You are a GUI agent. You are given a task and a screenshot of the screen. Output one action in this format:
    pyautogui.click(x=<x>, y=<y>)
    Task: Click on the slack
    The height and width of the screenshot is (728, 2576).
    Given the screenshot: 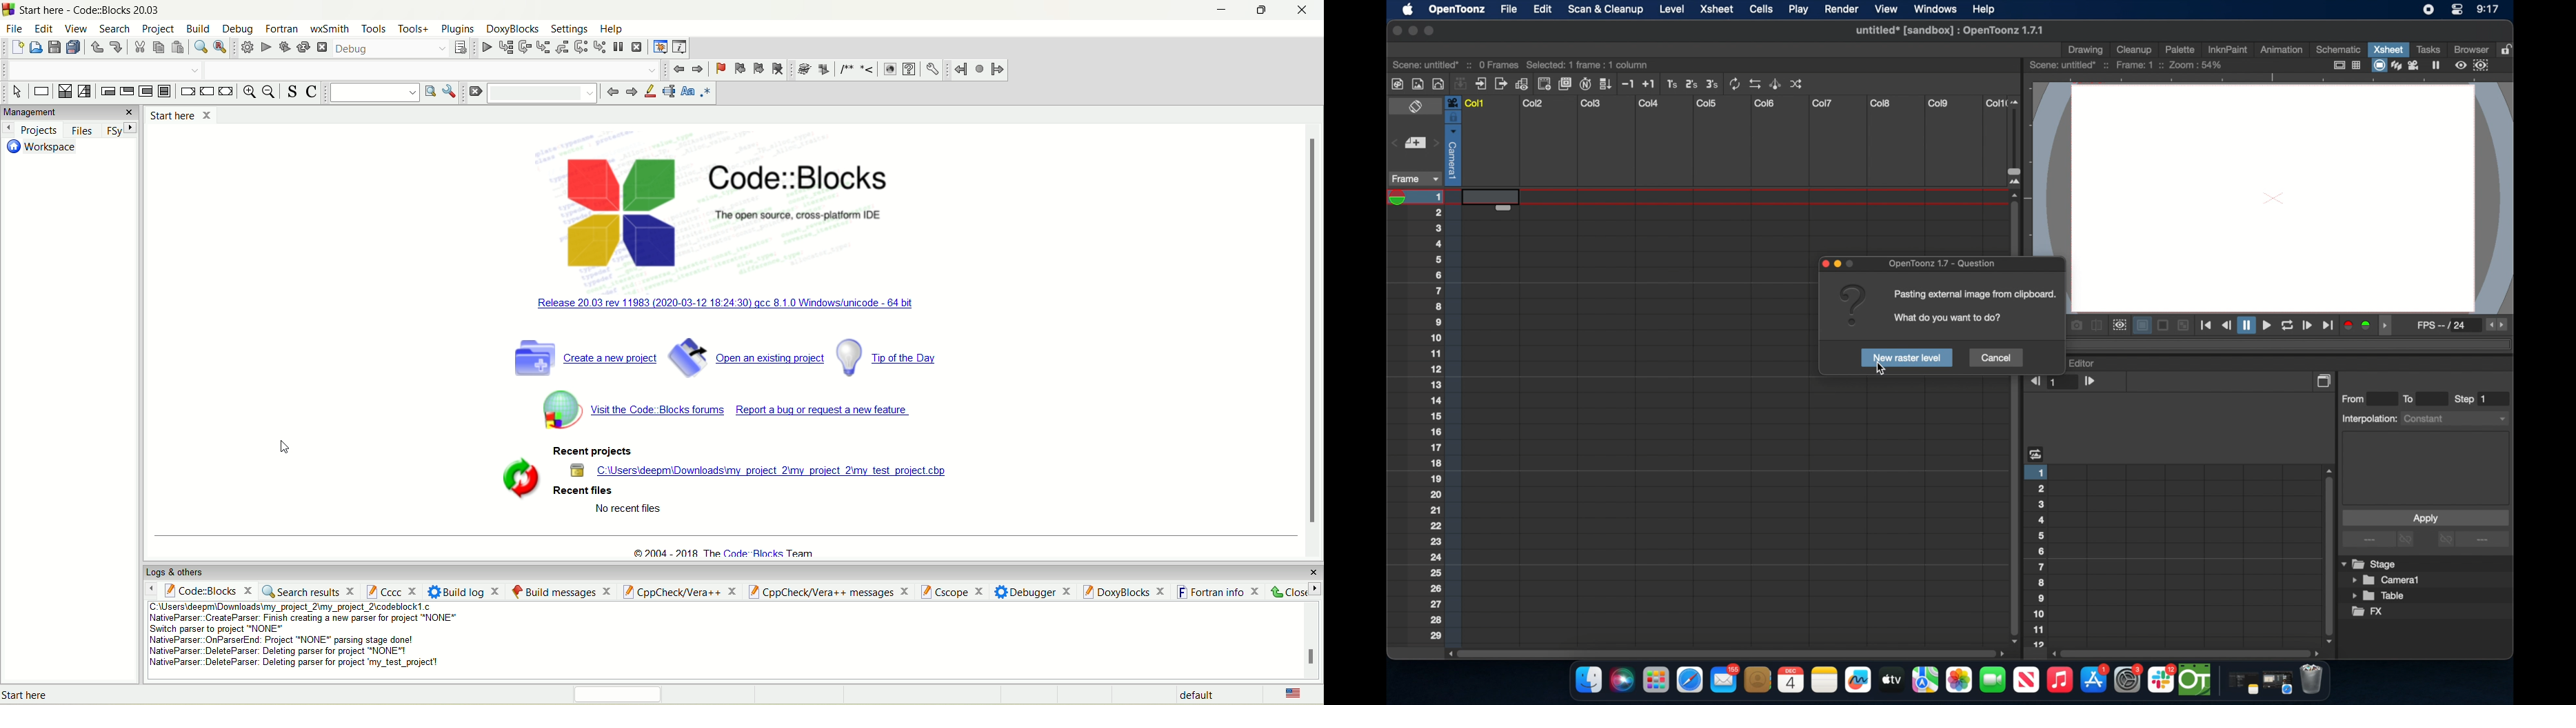 What is the action you would take?
    pyautogui.click(x=2162, y=680)
    